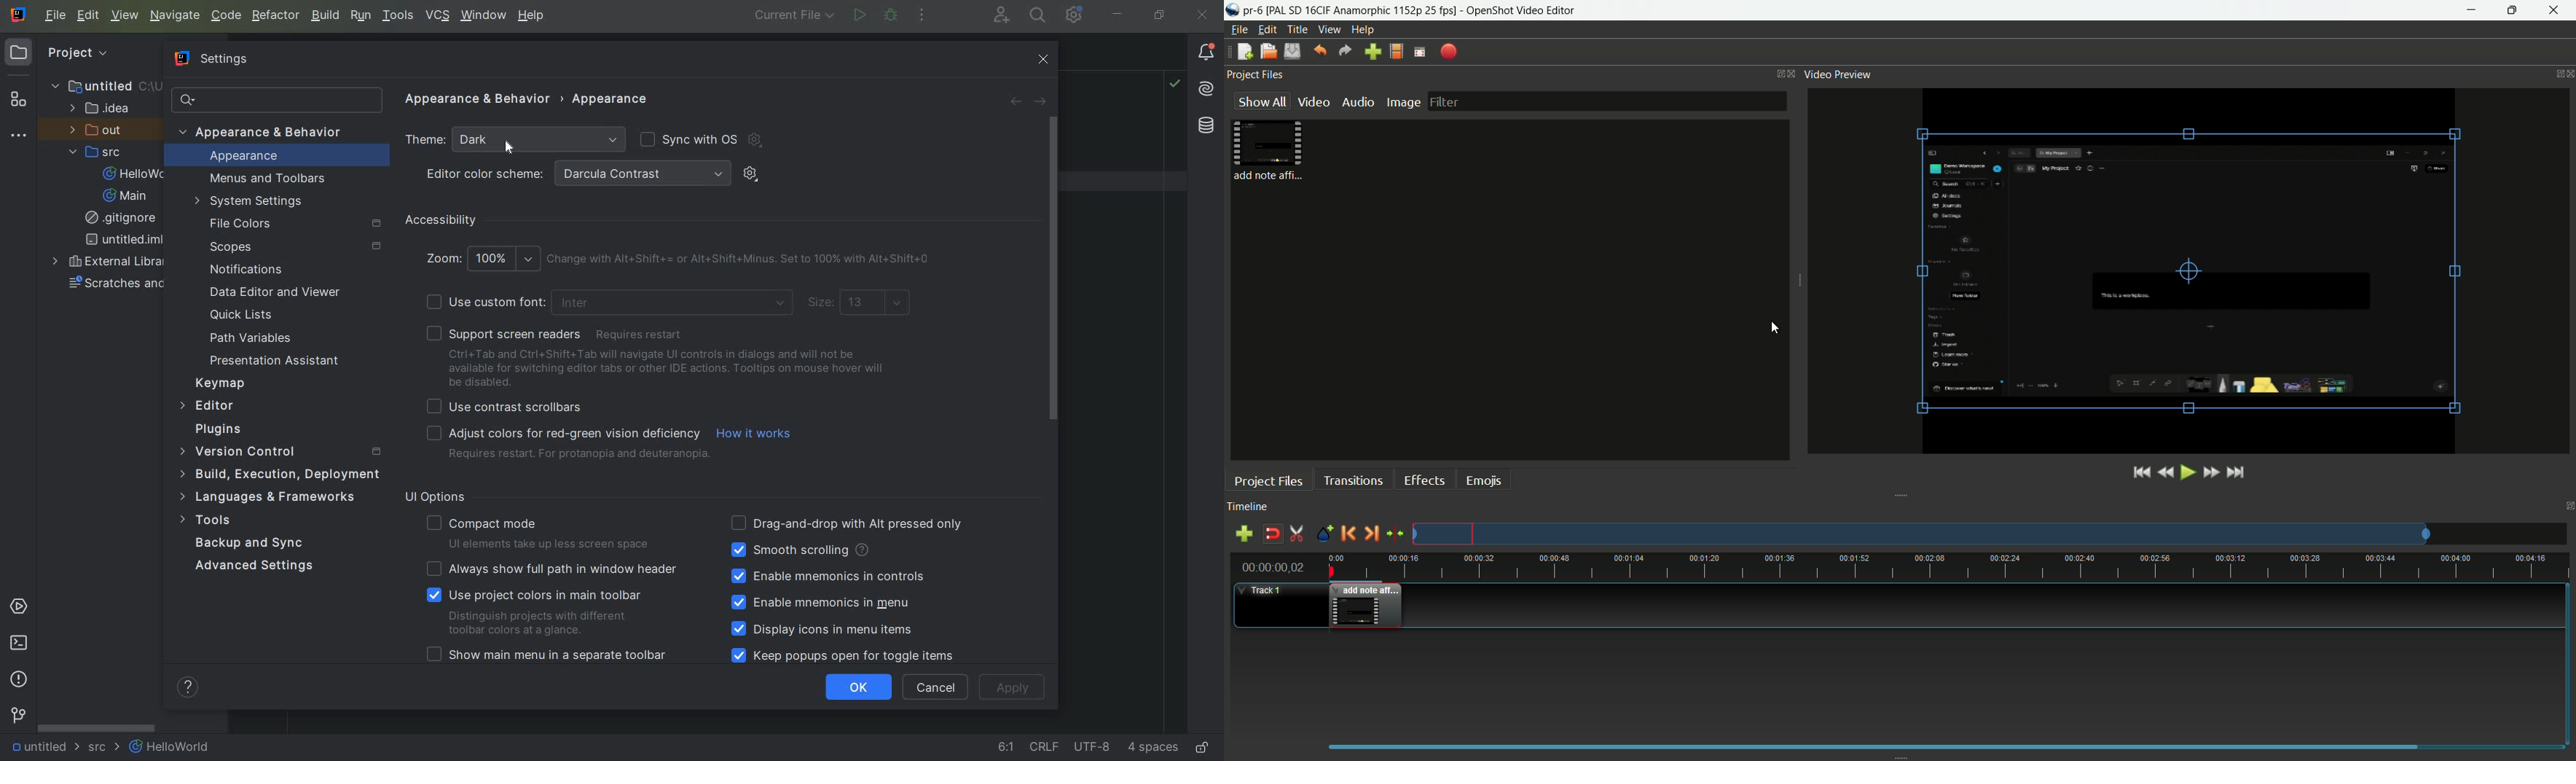  What do you see at coordinates (251, 544) in the screenshot?
I see `BACKUP AND SYNC` at bounding box center [251, 544].